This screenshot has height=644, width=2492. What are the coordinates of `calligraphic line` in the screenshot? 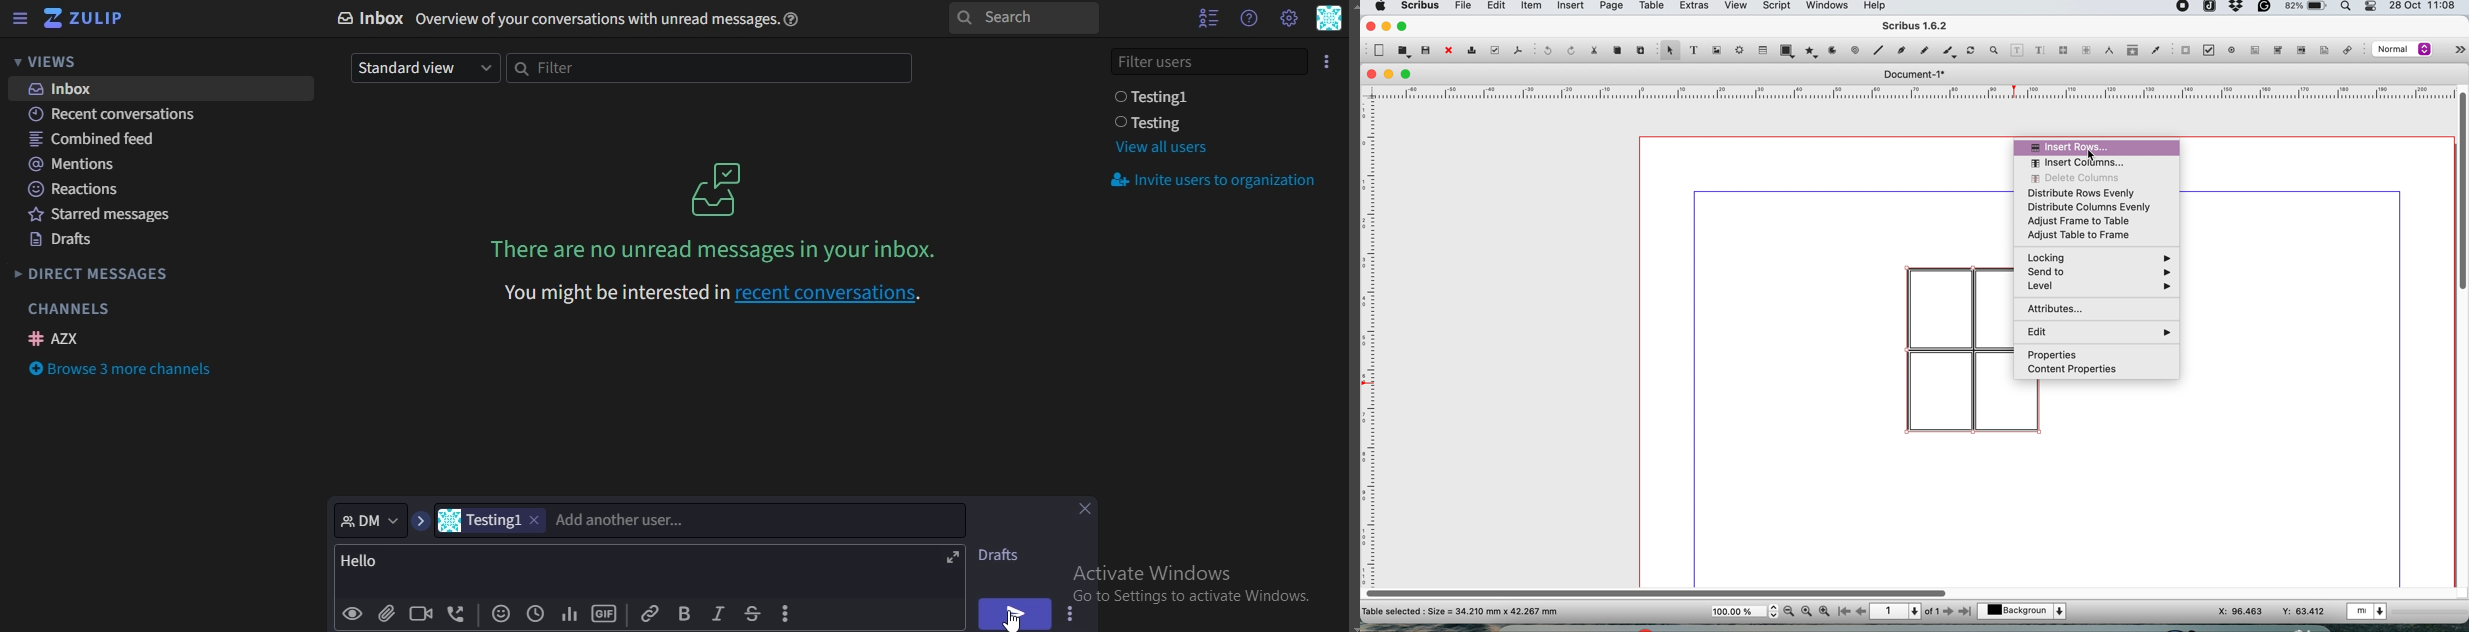 It's located at (1948, 52).